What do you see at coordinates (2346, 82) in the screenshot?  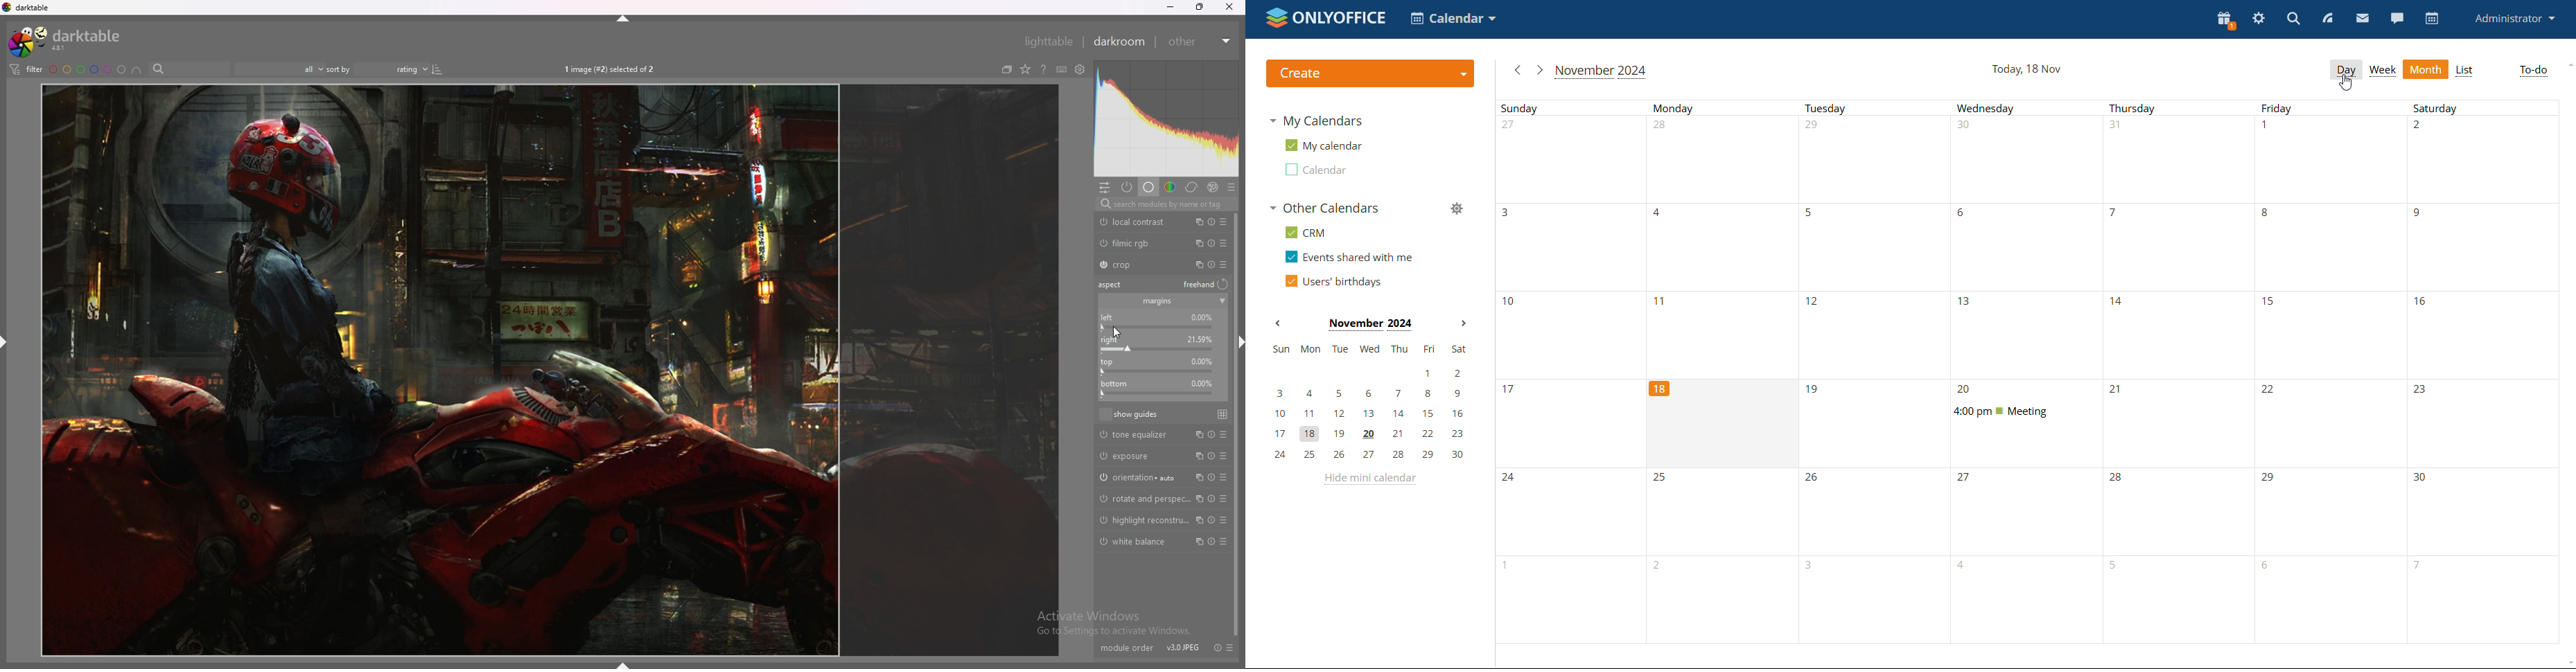 I see `cursor` at bounding box center [2346, 82].